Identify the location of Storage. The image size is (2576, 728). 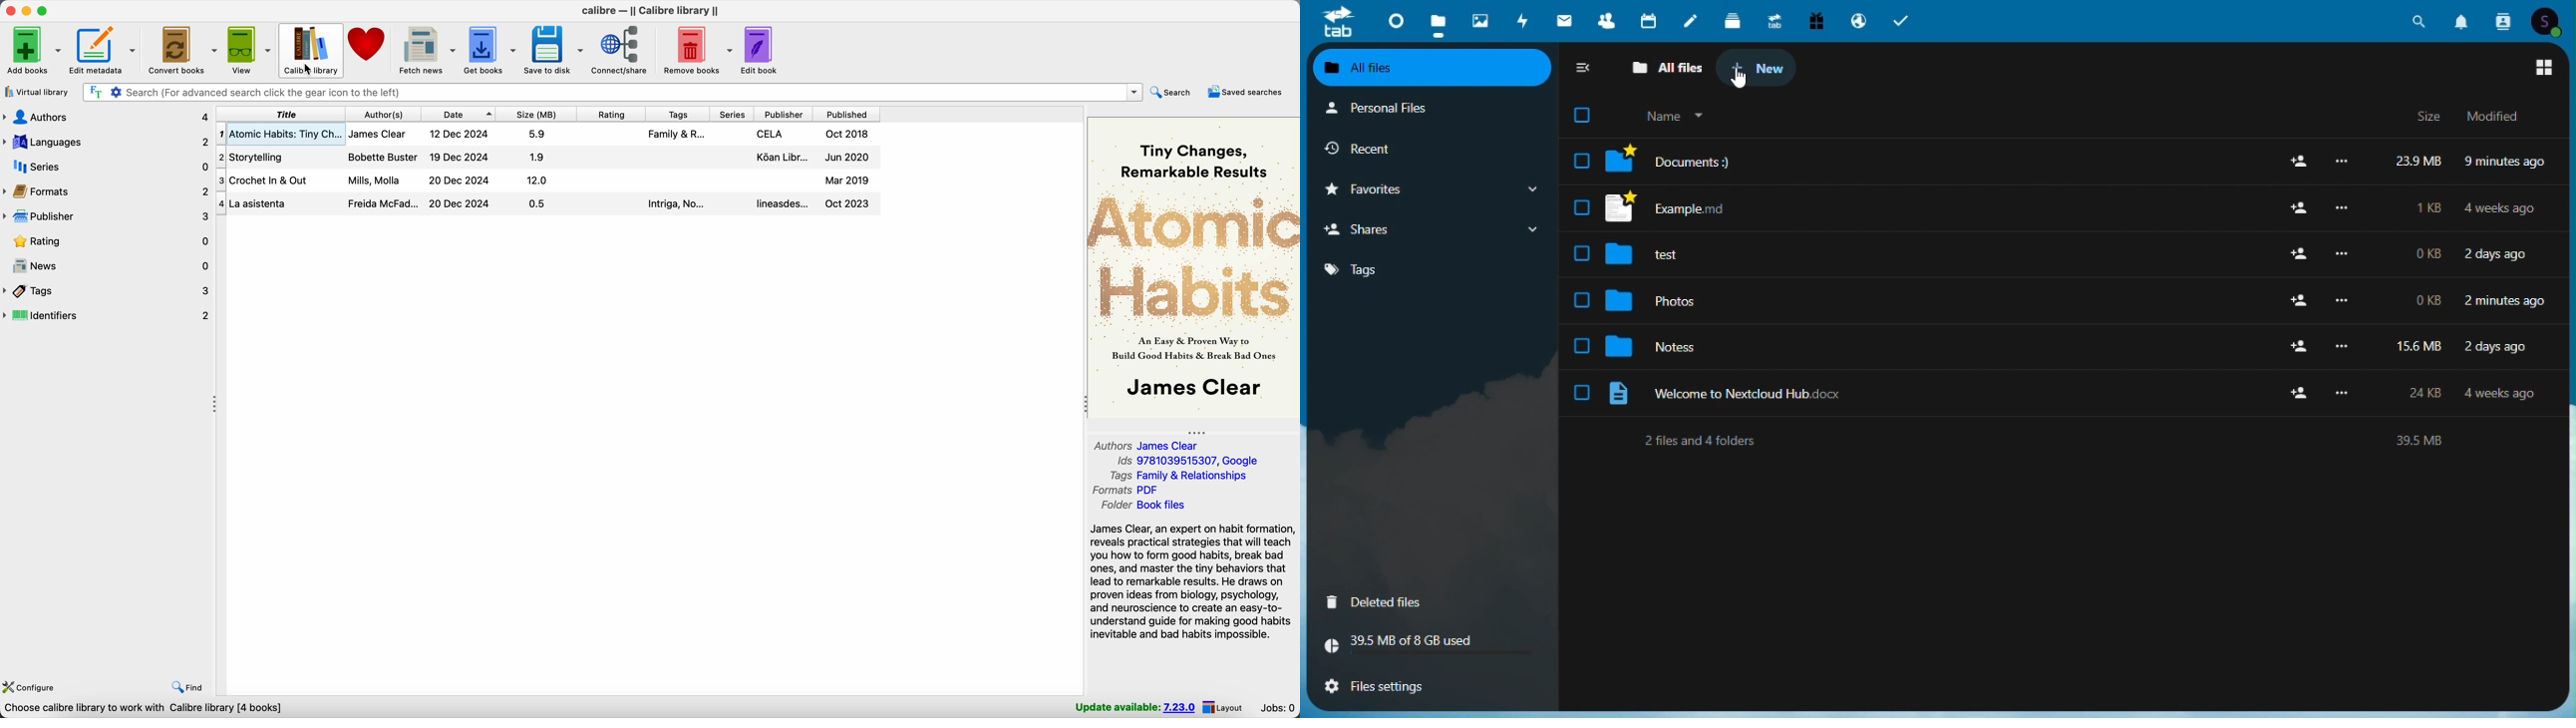
(1431, 646).